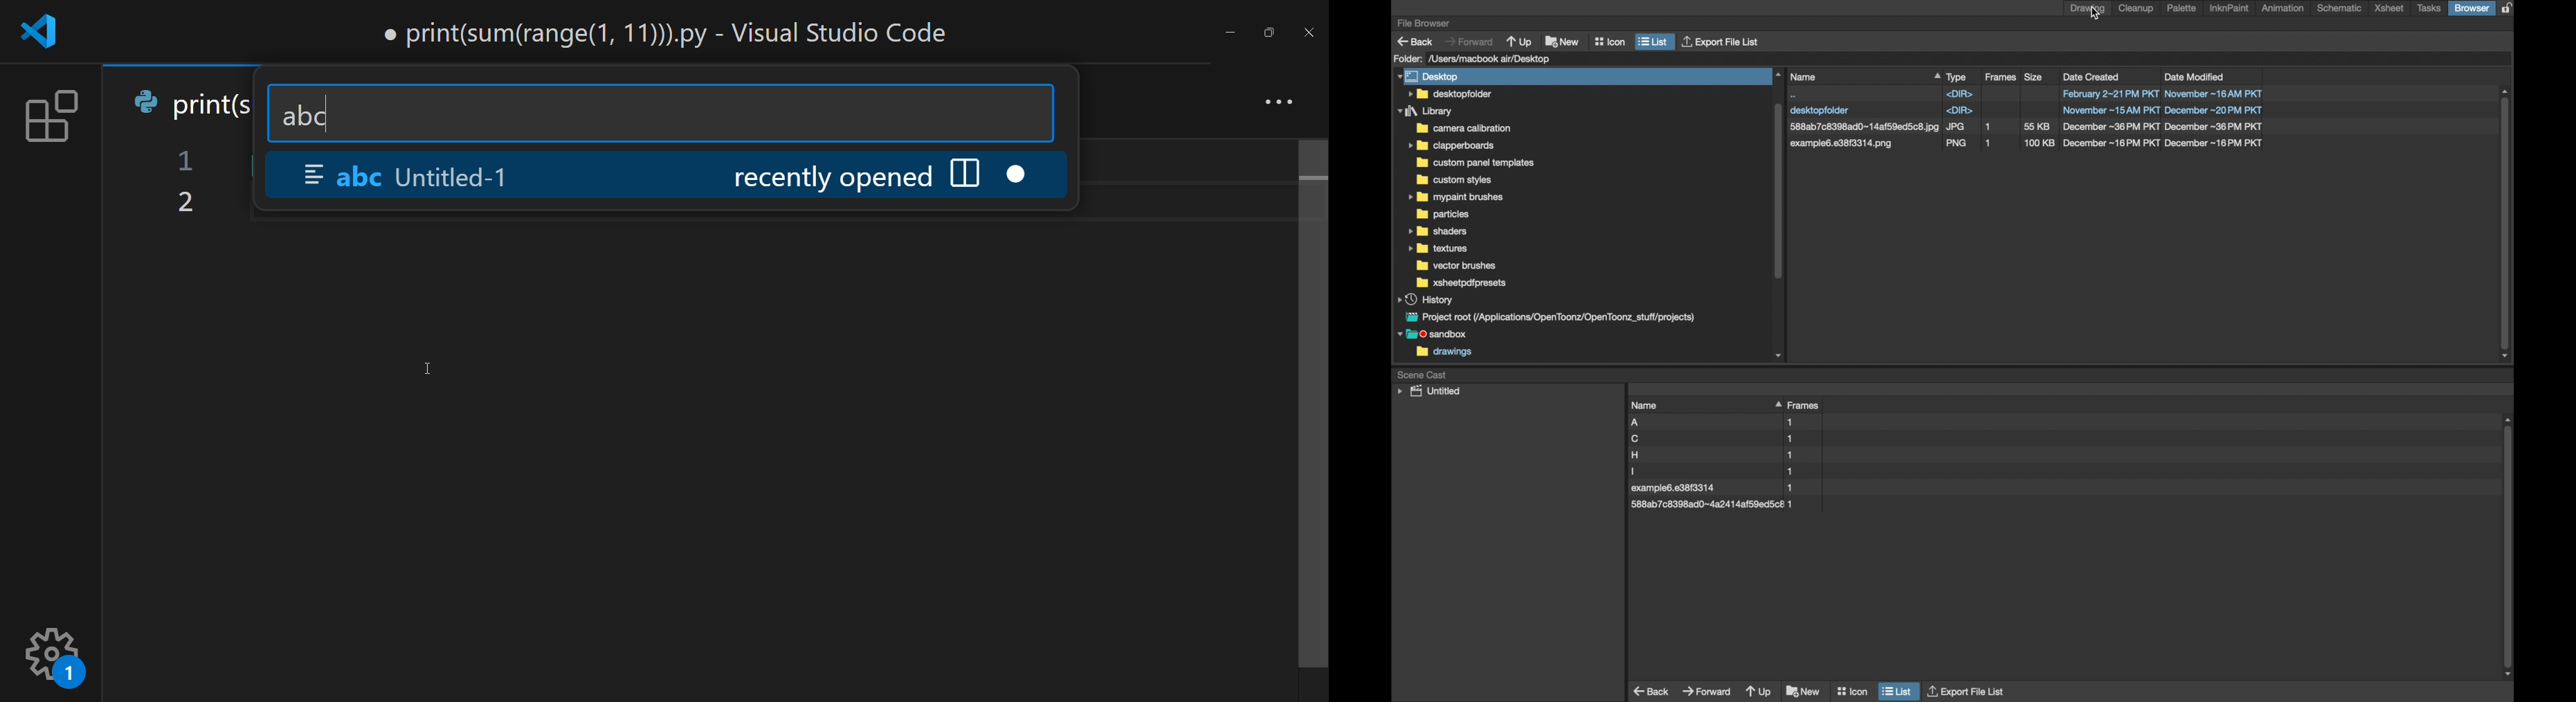  What do you see at coordinates (2506, 224) in the screenshot?
I see `scroll box` at bounding box center [2506, 224].